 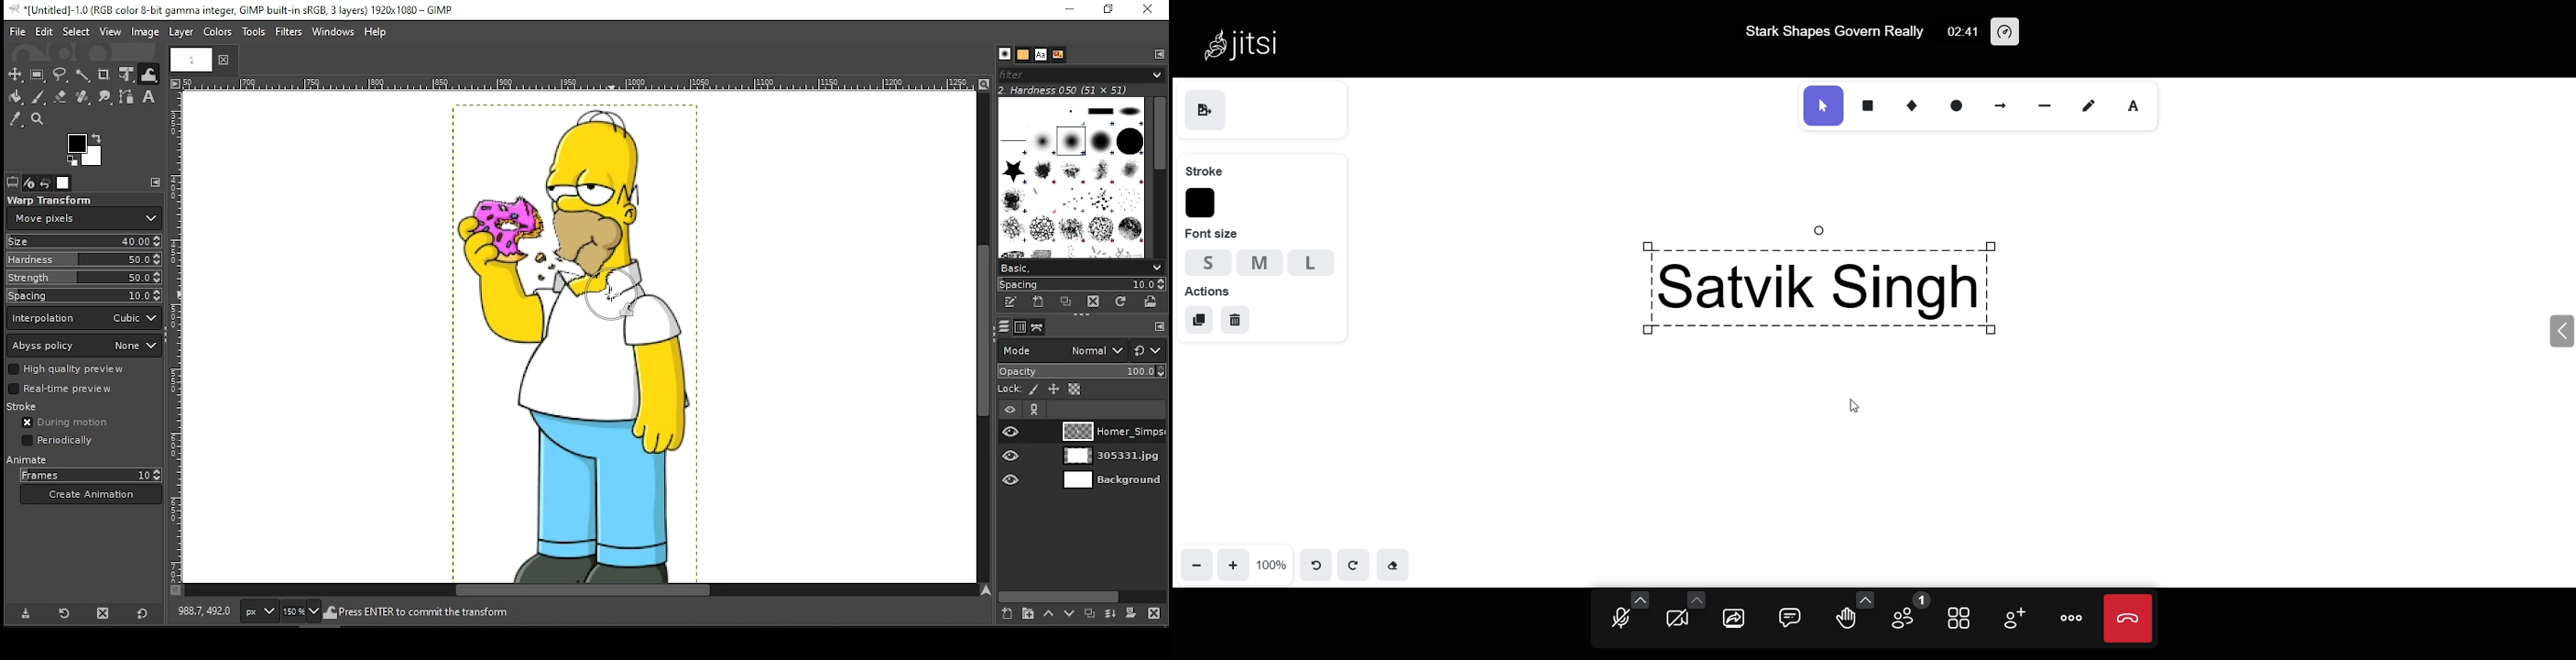 I want to click on select, so click(x=77, y=31).